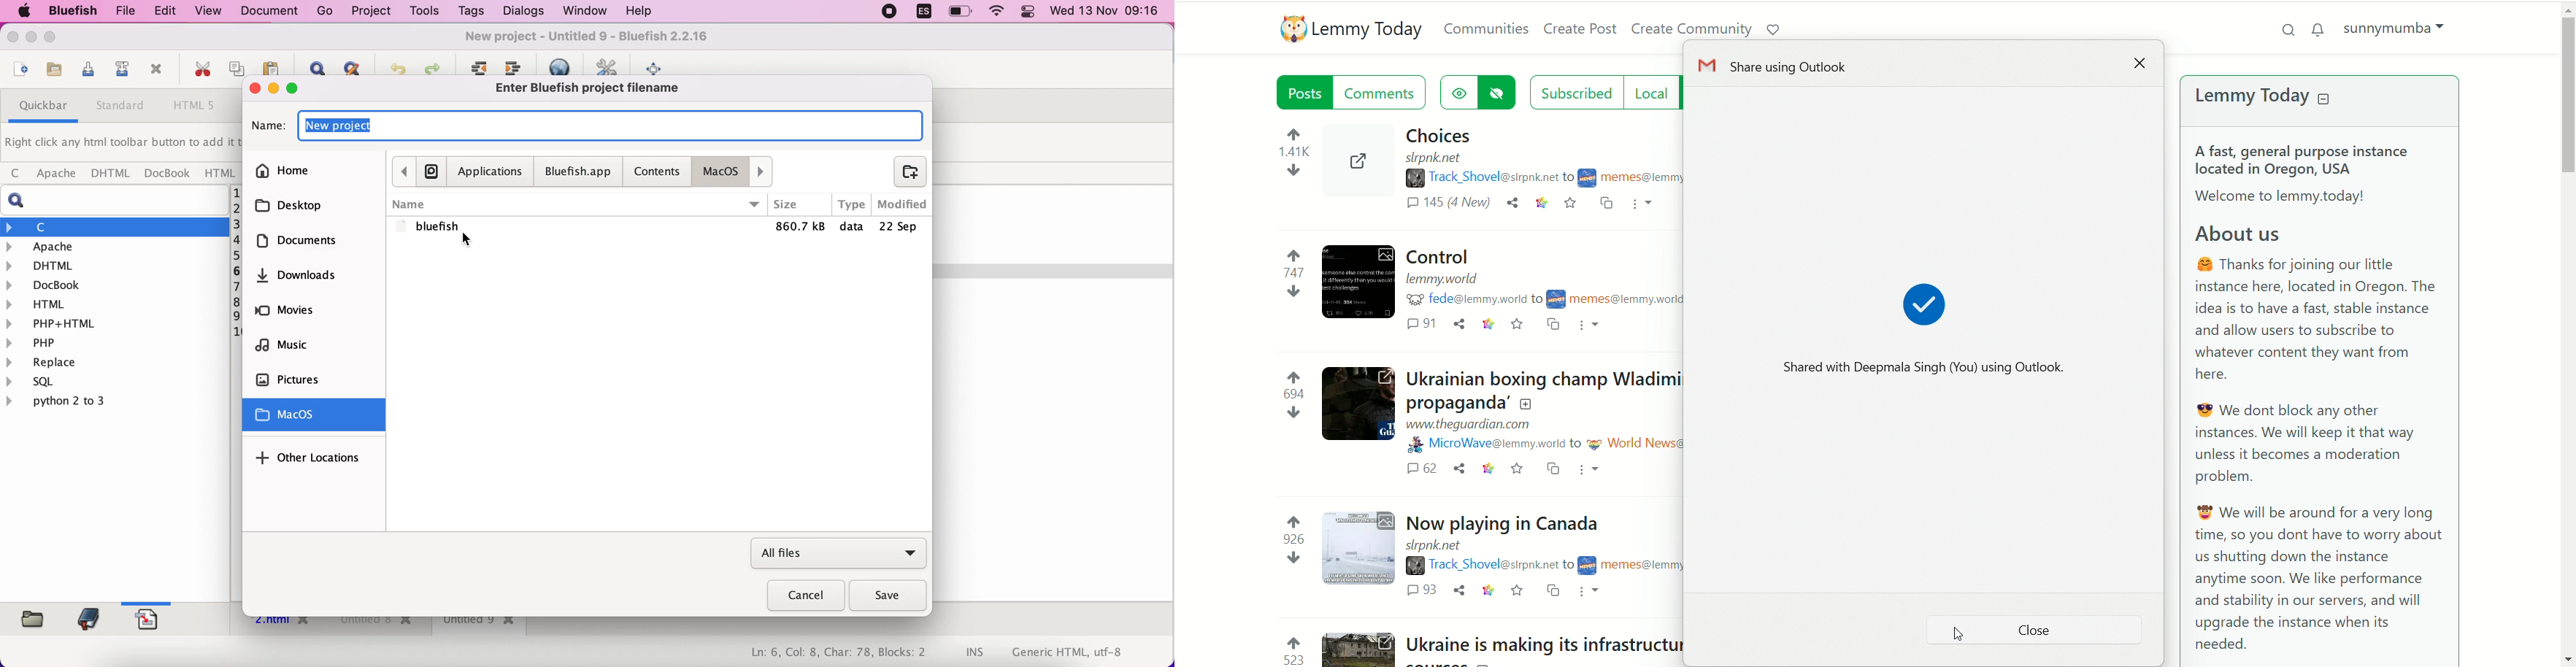  I want to click on cross post, so click(1553, 469).